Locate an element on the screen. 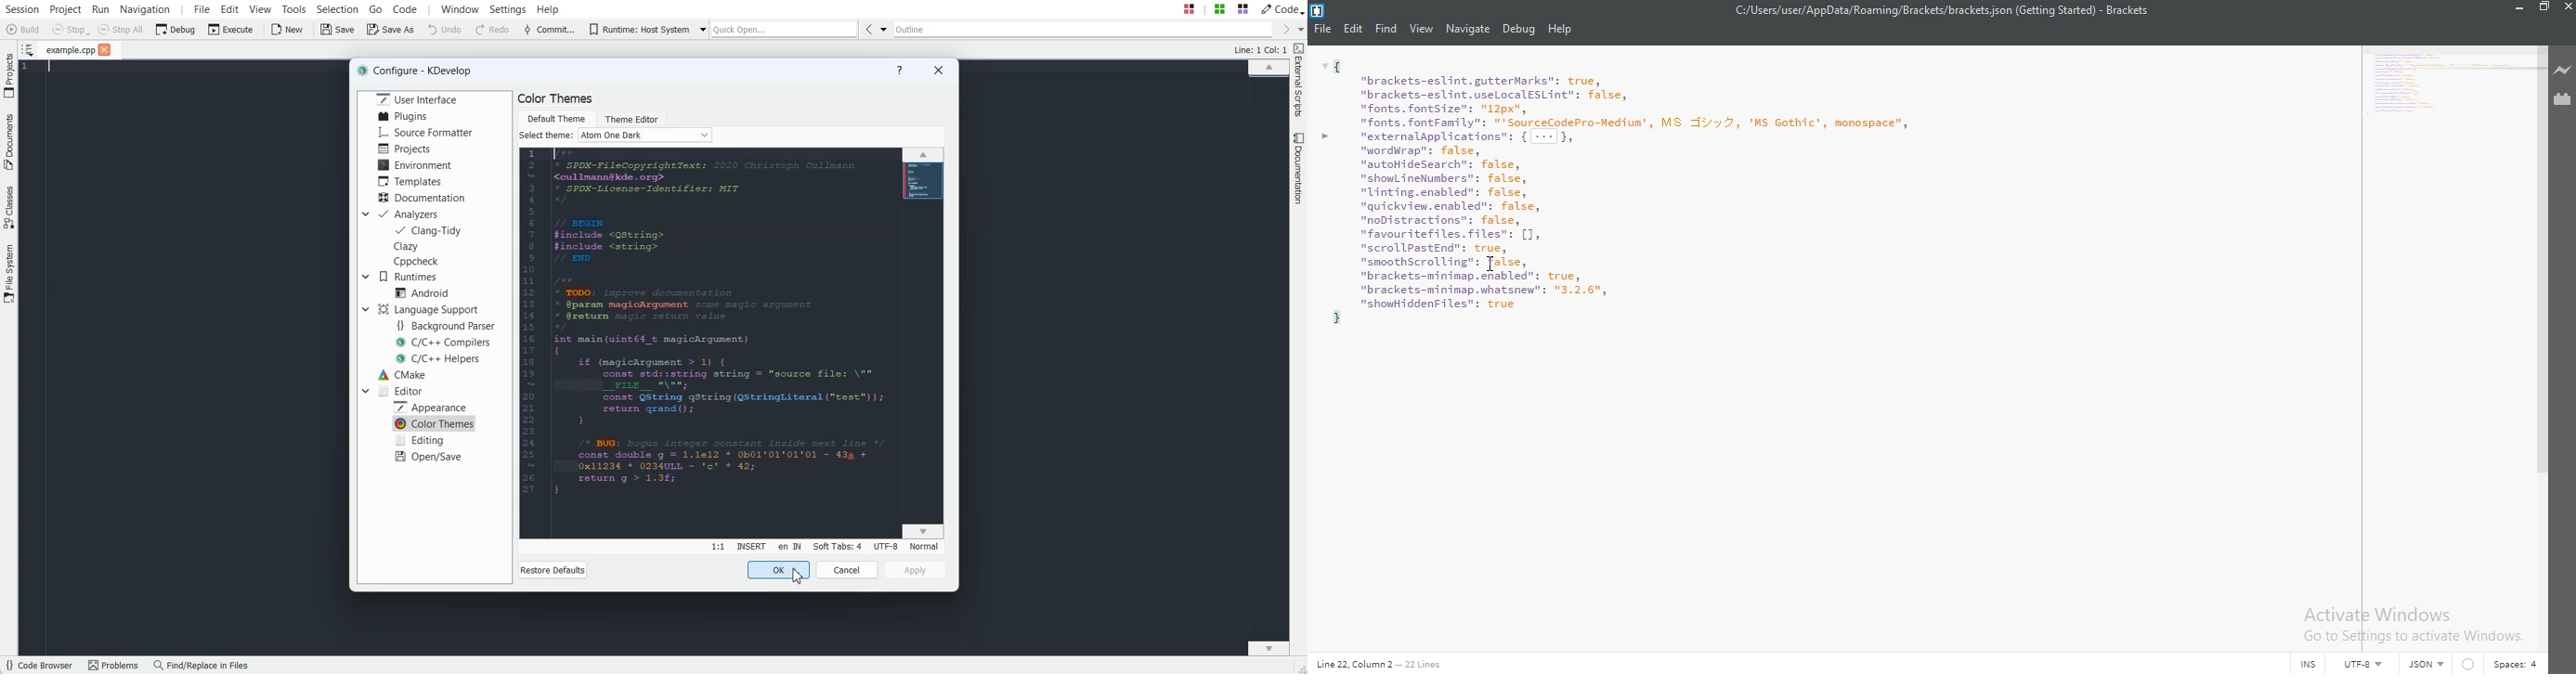  Drop down box is located at coordinates (883, 29).